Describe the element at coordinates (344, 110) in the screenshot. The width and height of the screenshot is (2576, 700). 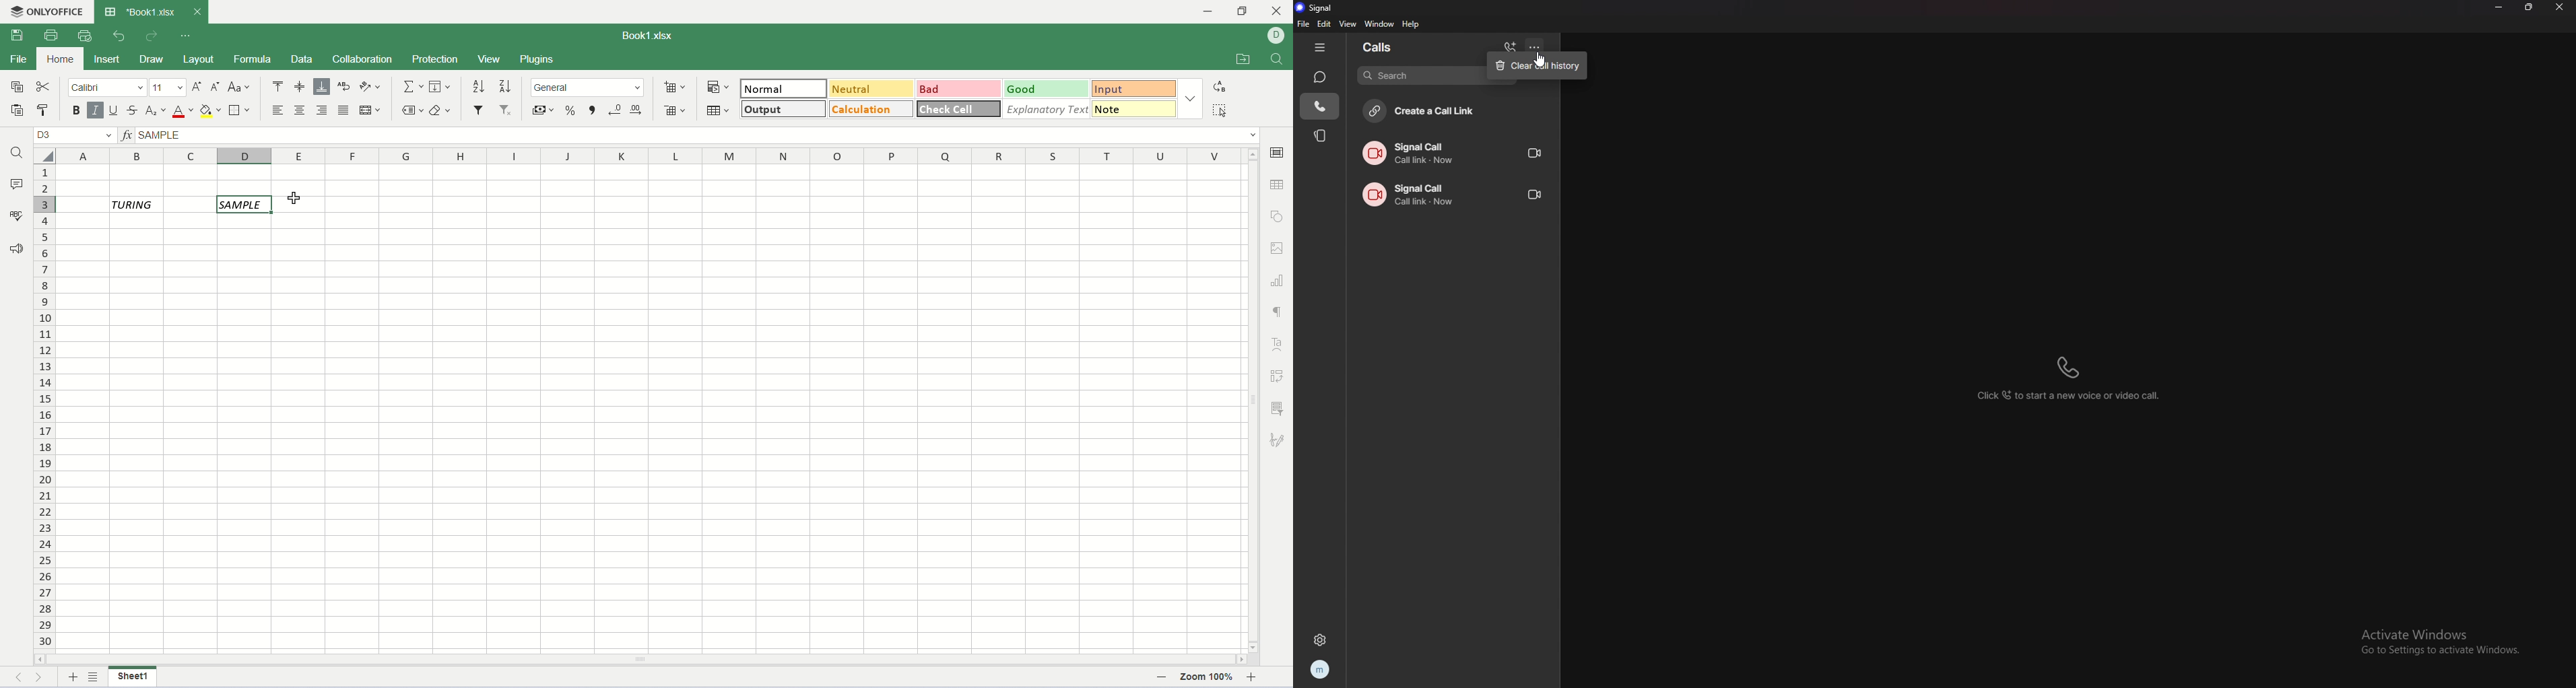
I see `justified` at that location.